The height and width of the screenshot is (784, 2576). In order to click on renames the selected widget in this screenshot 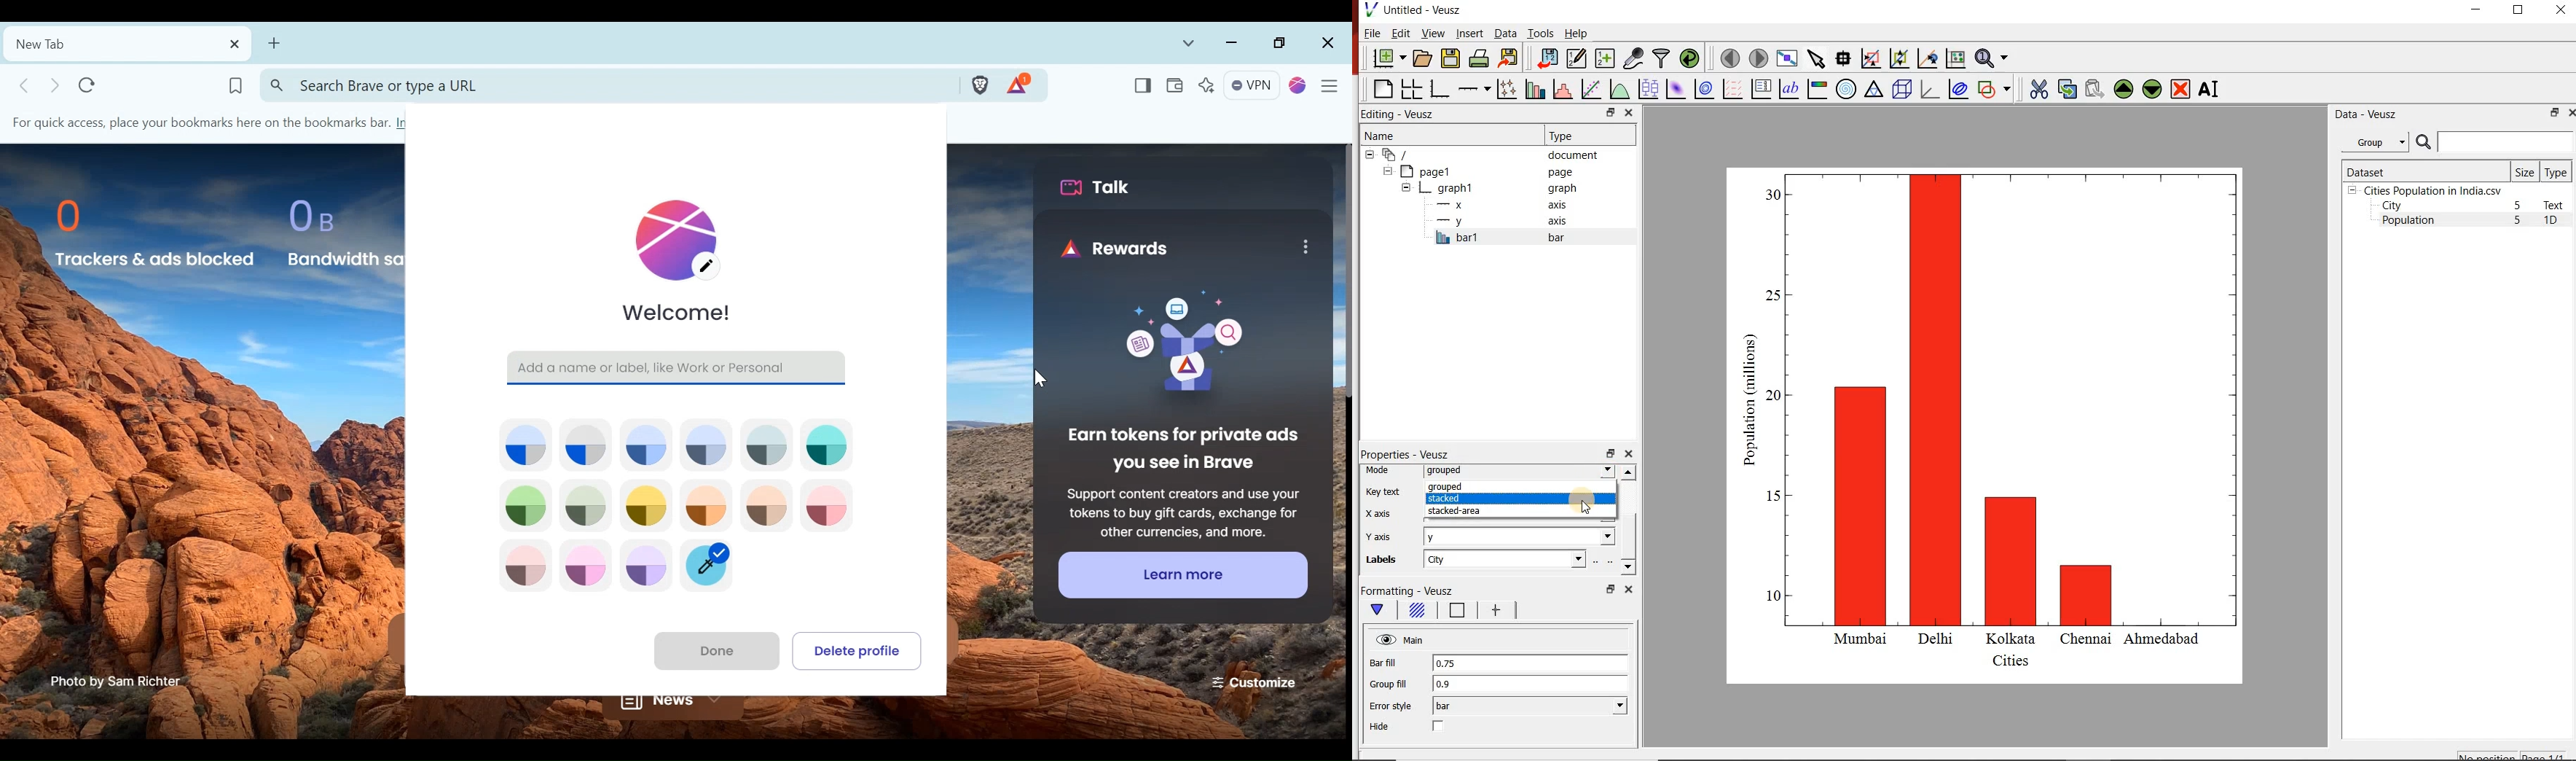, I will do `click(2210, 89)`.